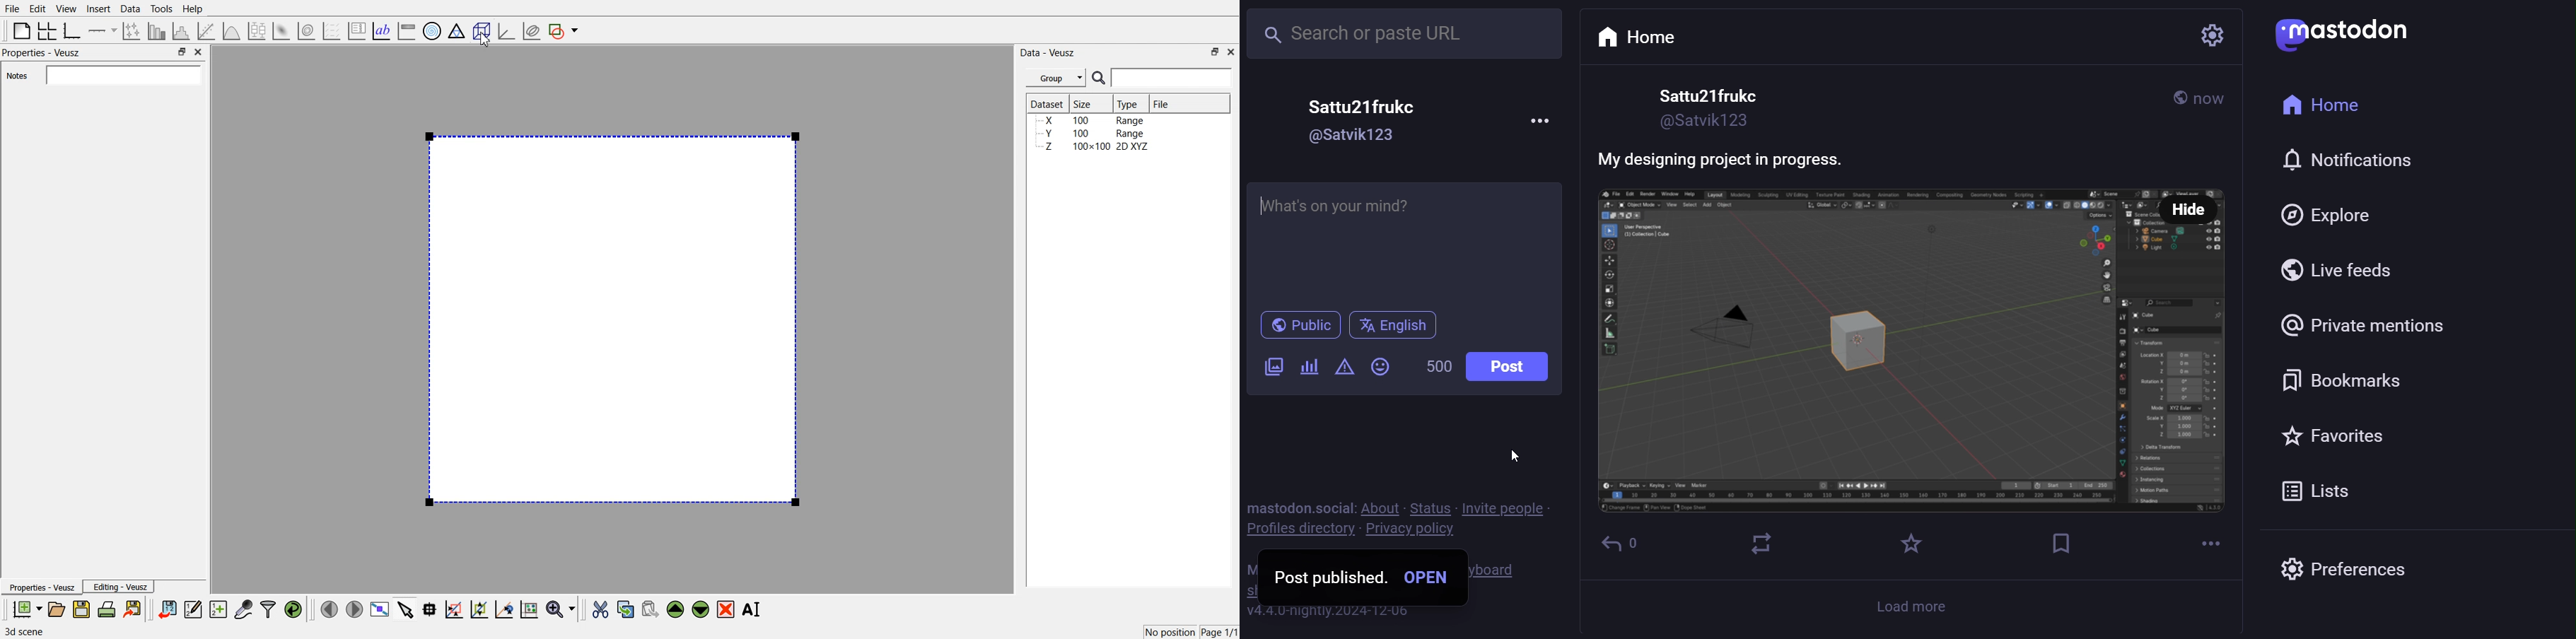  I want to click on notification, so click(2347, 162).